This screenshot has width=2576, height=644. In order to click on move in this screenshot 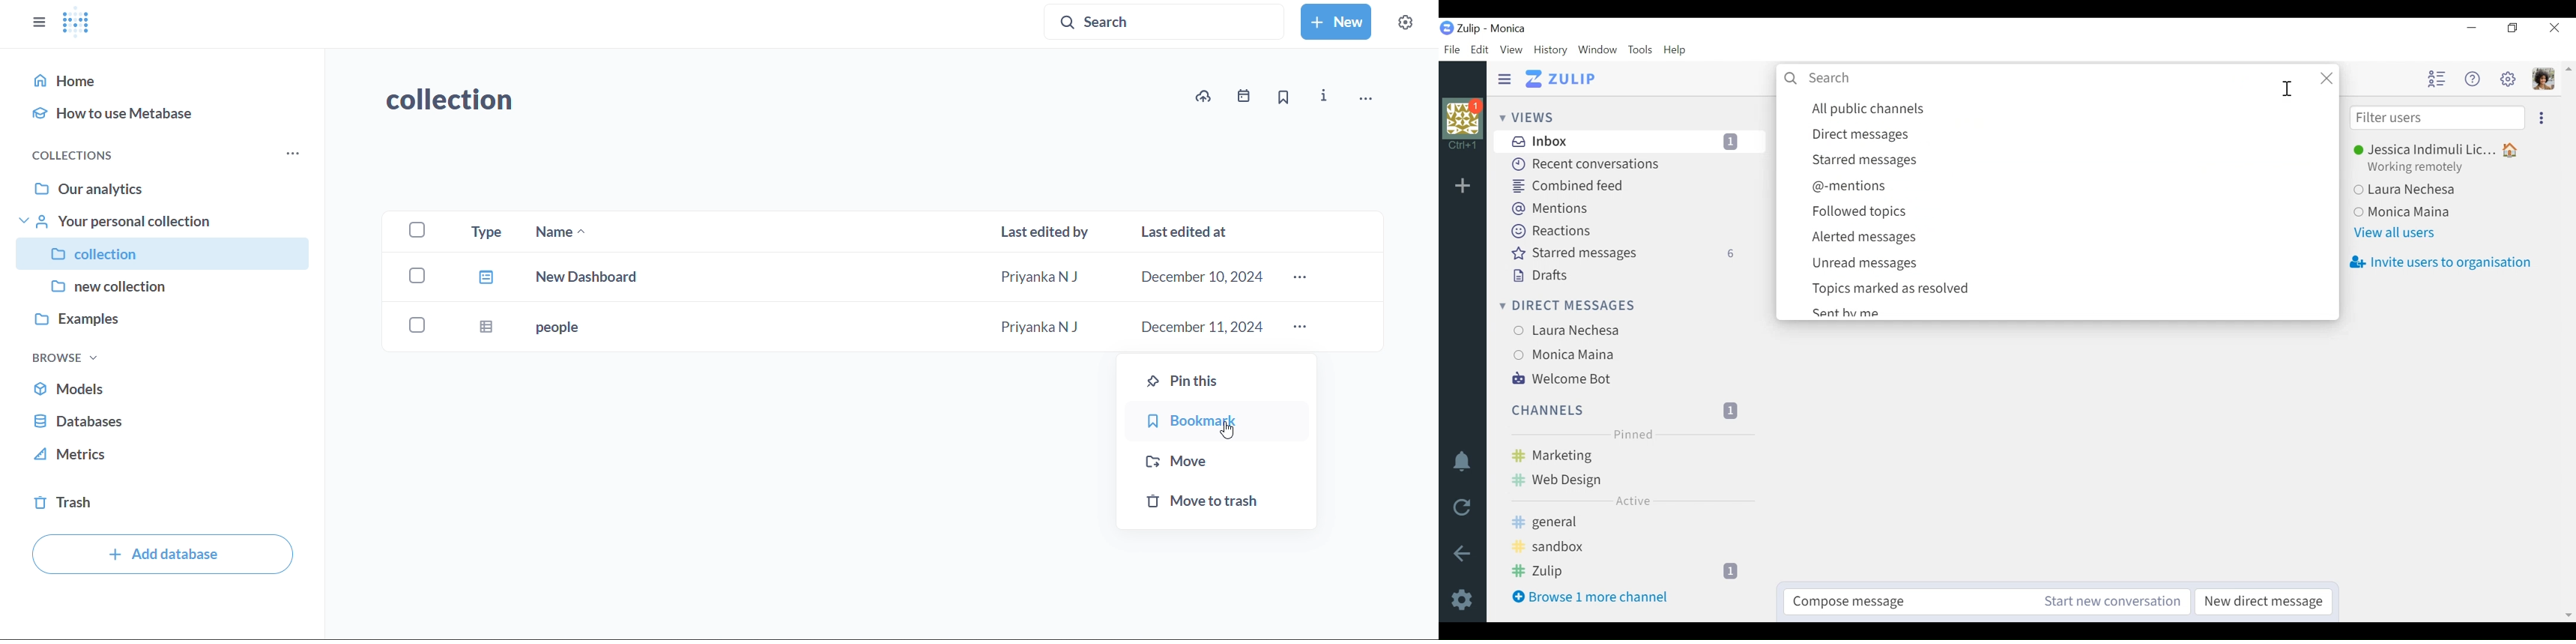, I will do `click(1217, 460)`.